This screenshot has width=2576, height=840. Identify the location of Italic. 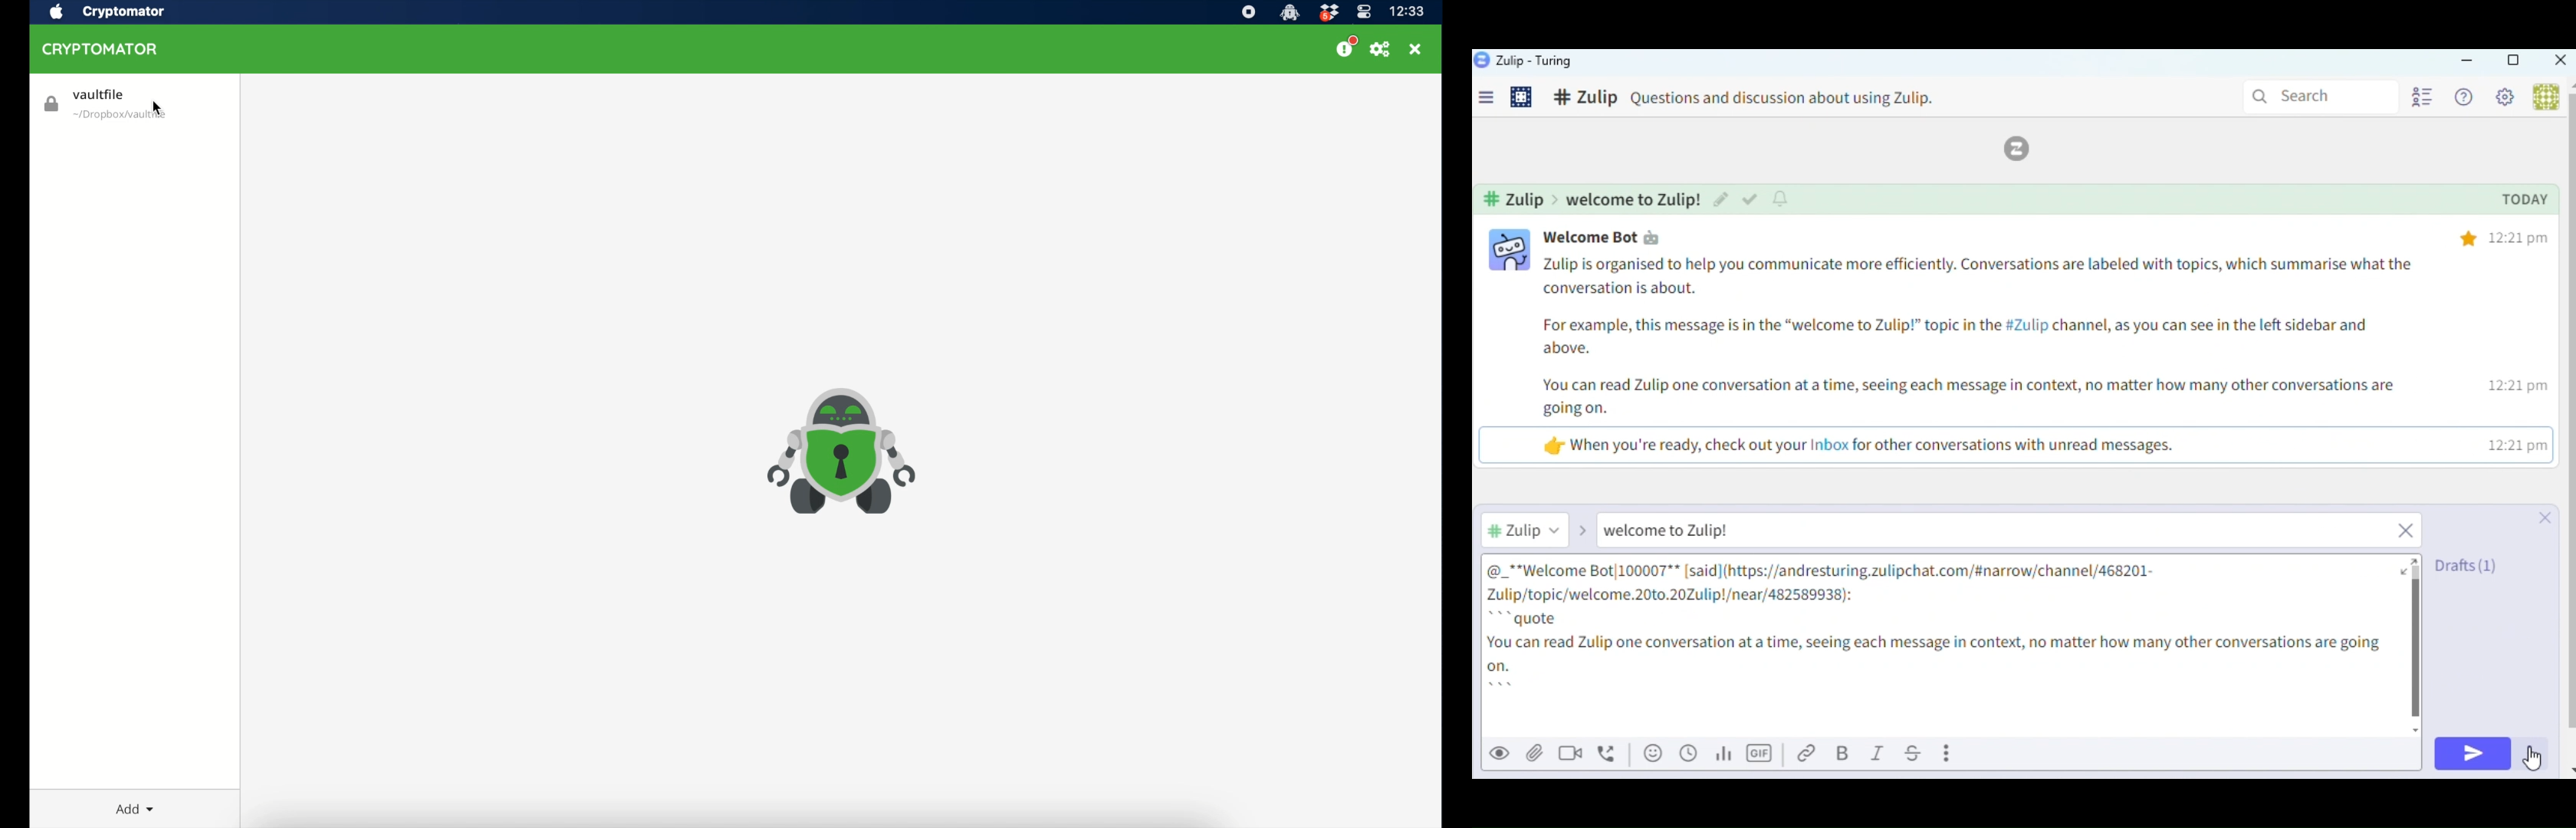
(1878, 754).